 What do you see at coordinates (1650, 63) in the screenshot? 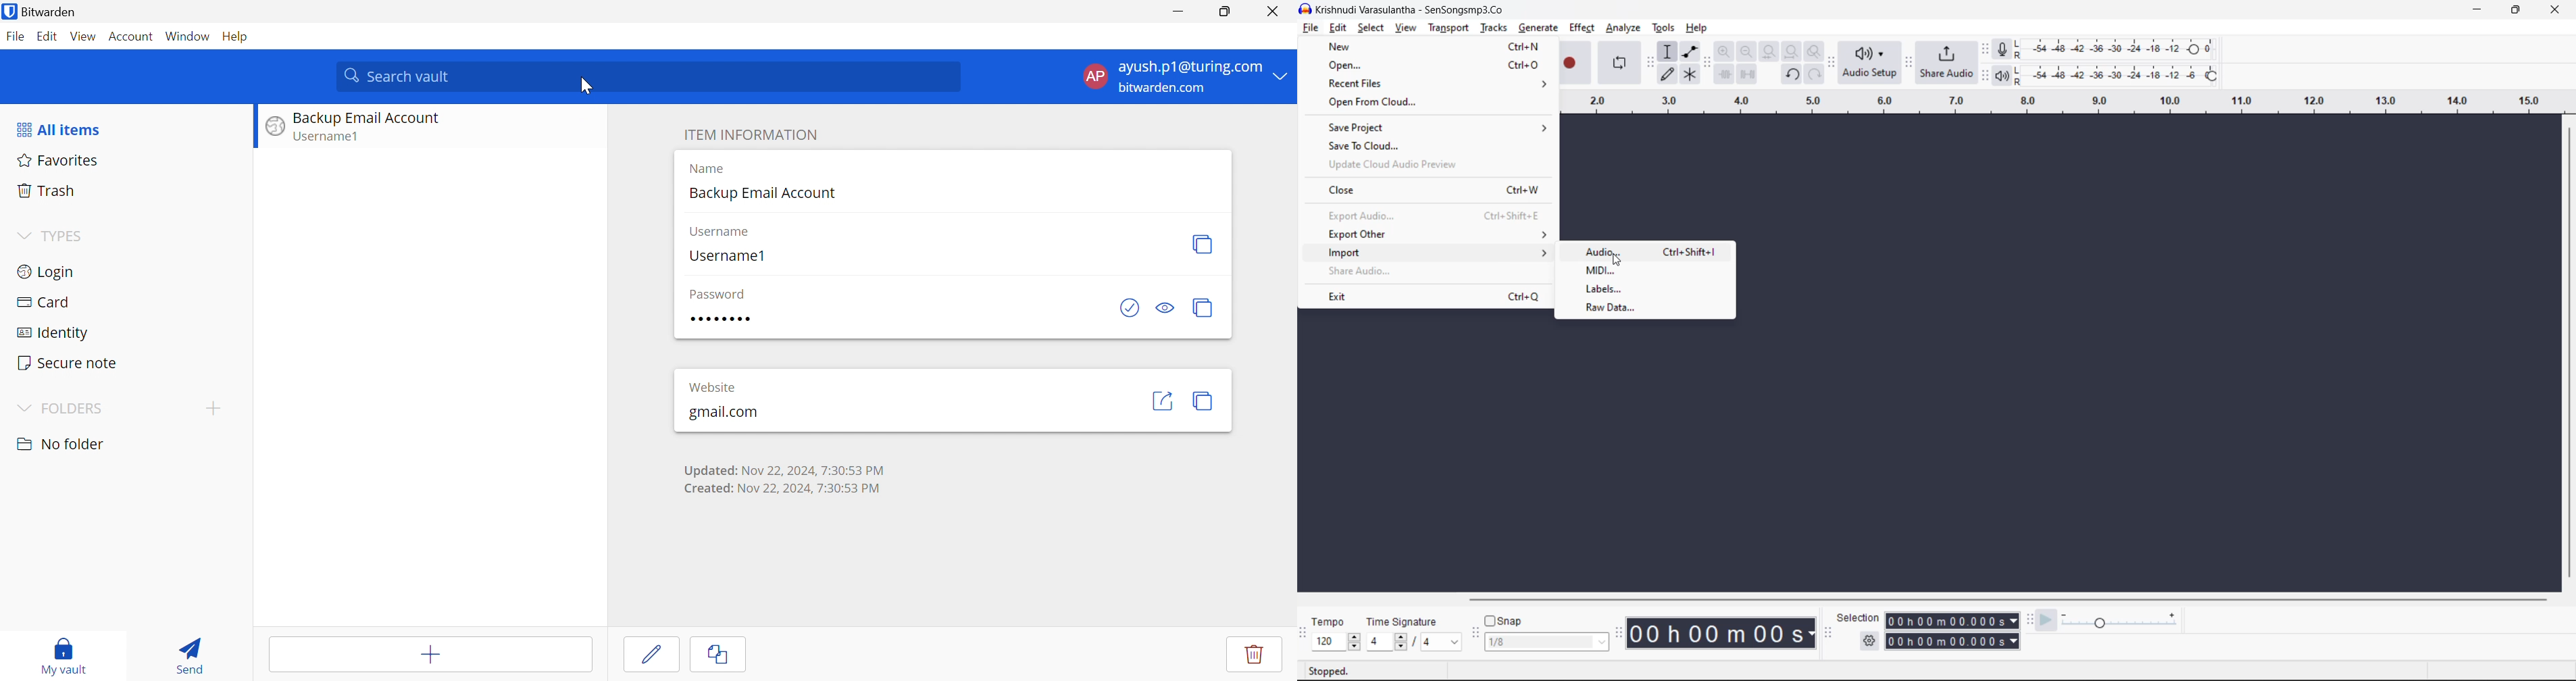
I see `tools toolbar` at bounding box center [1650, 63].